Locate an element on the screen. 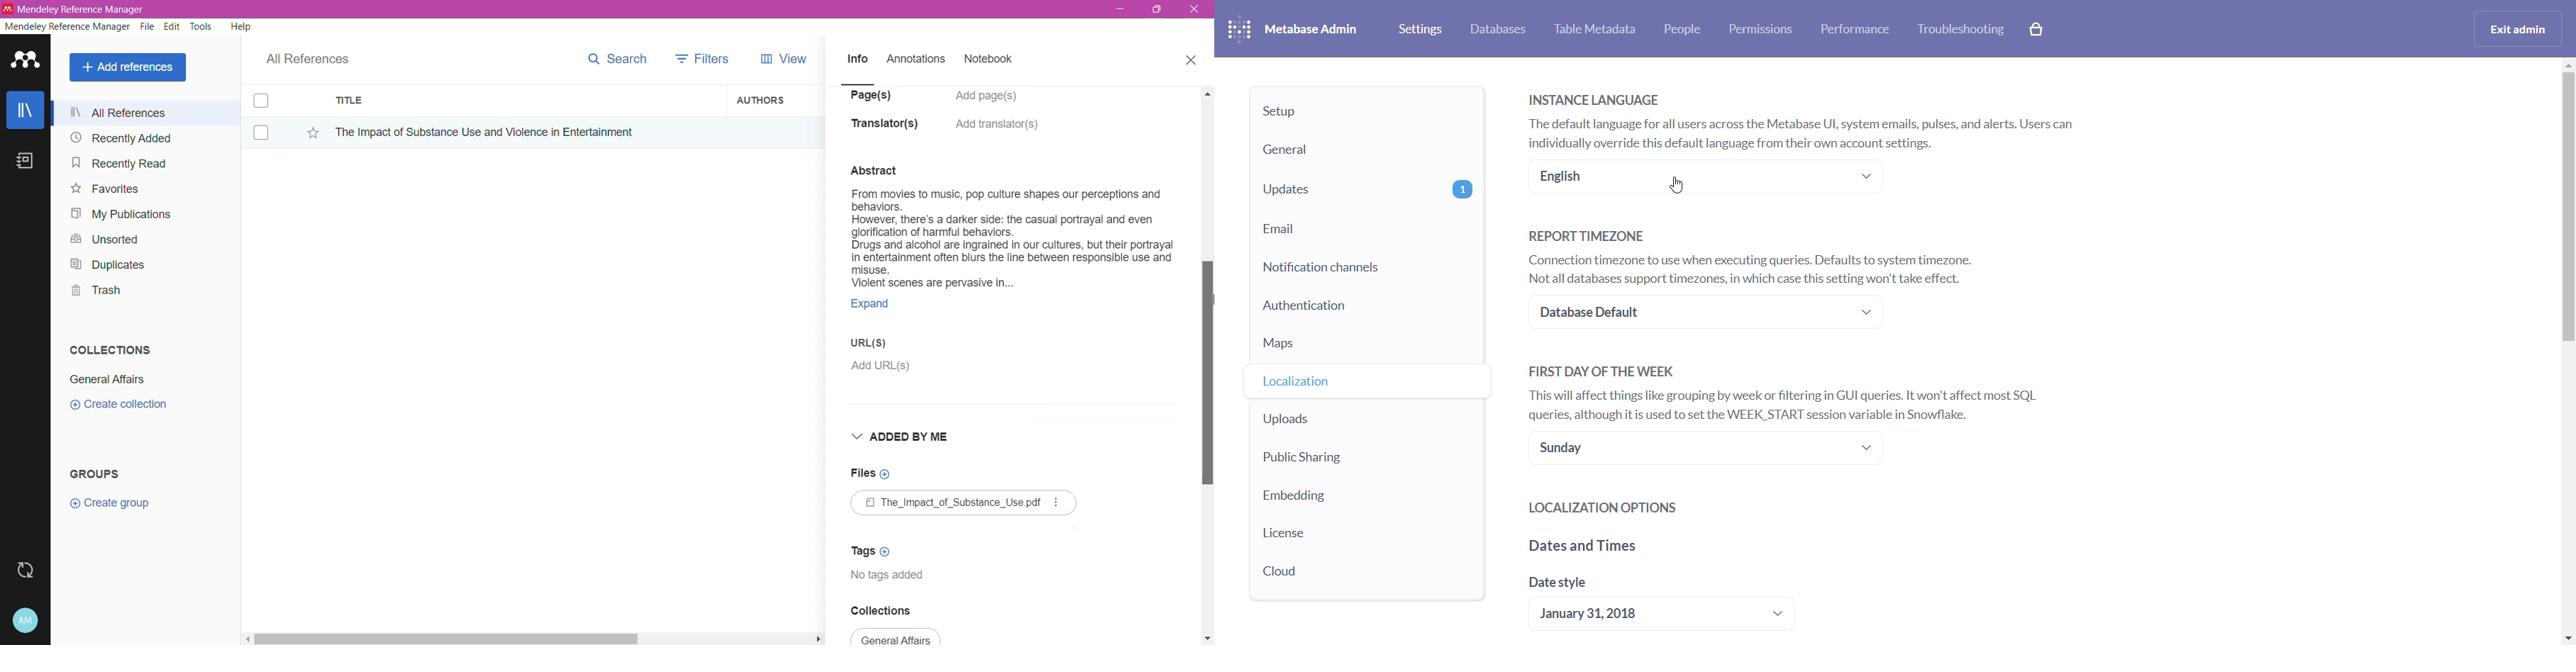 This screenshot has width=2576, height=672. move down is located at coordinates (2567, 639).